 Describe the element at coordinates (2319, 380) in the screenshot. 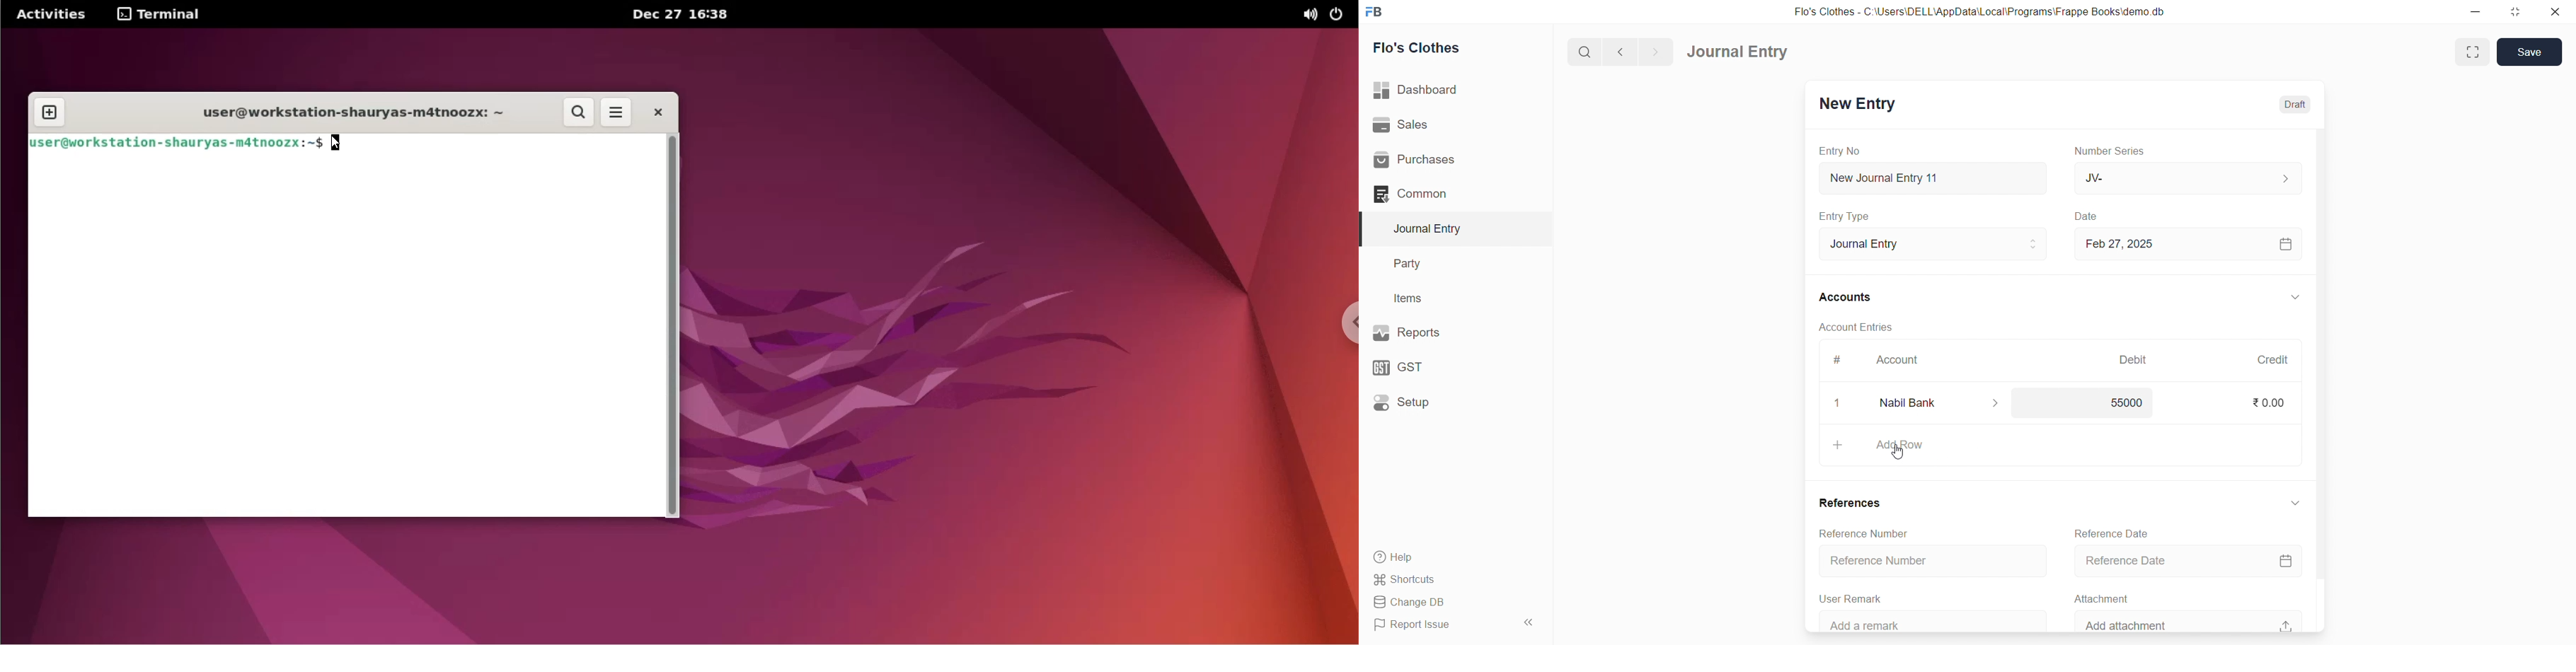

I see `VERTICAL SCROLL BAR` at that location.